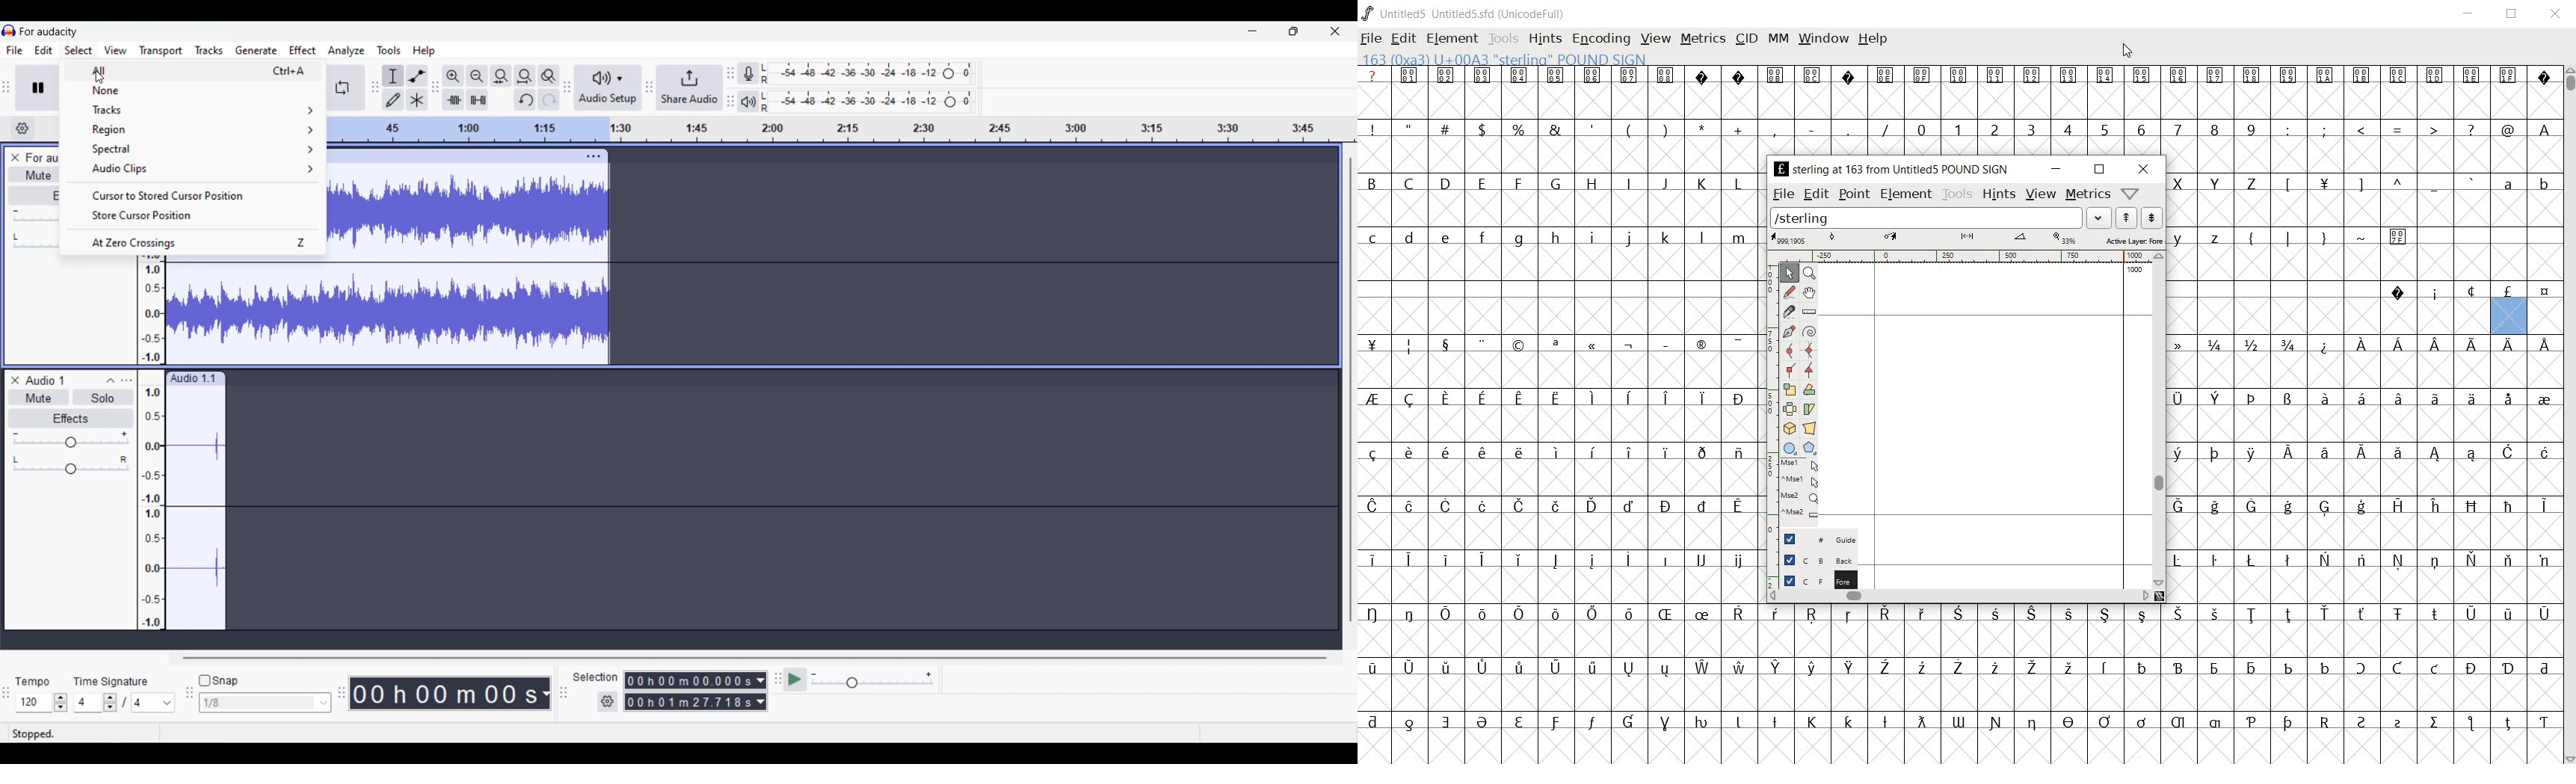  I want to click on None, so click(192, 91).